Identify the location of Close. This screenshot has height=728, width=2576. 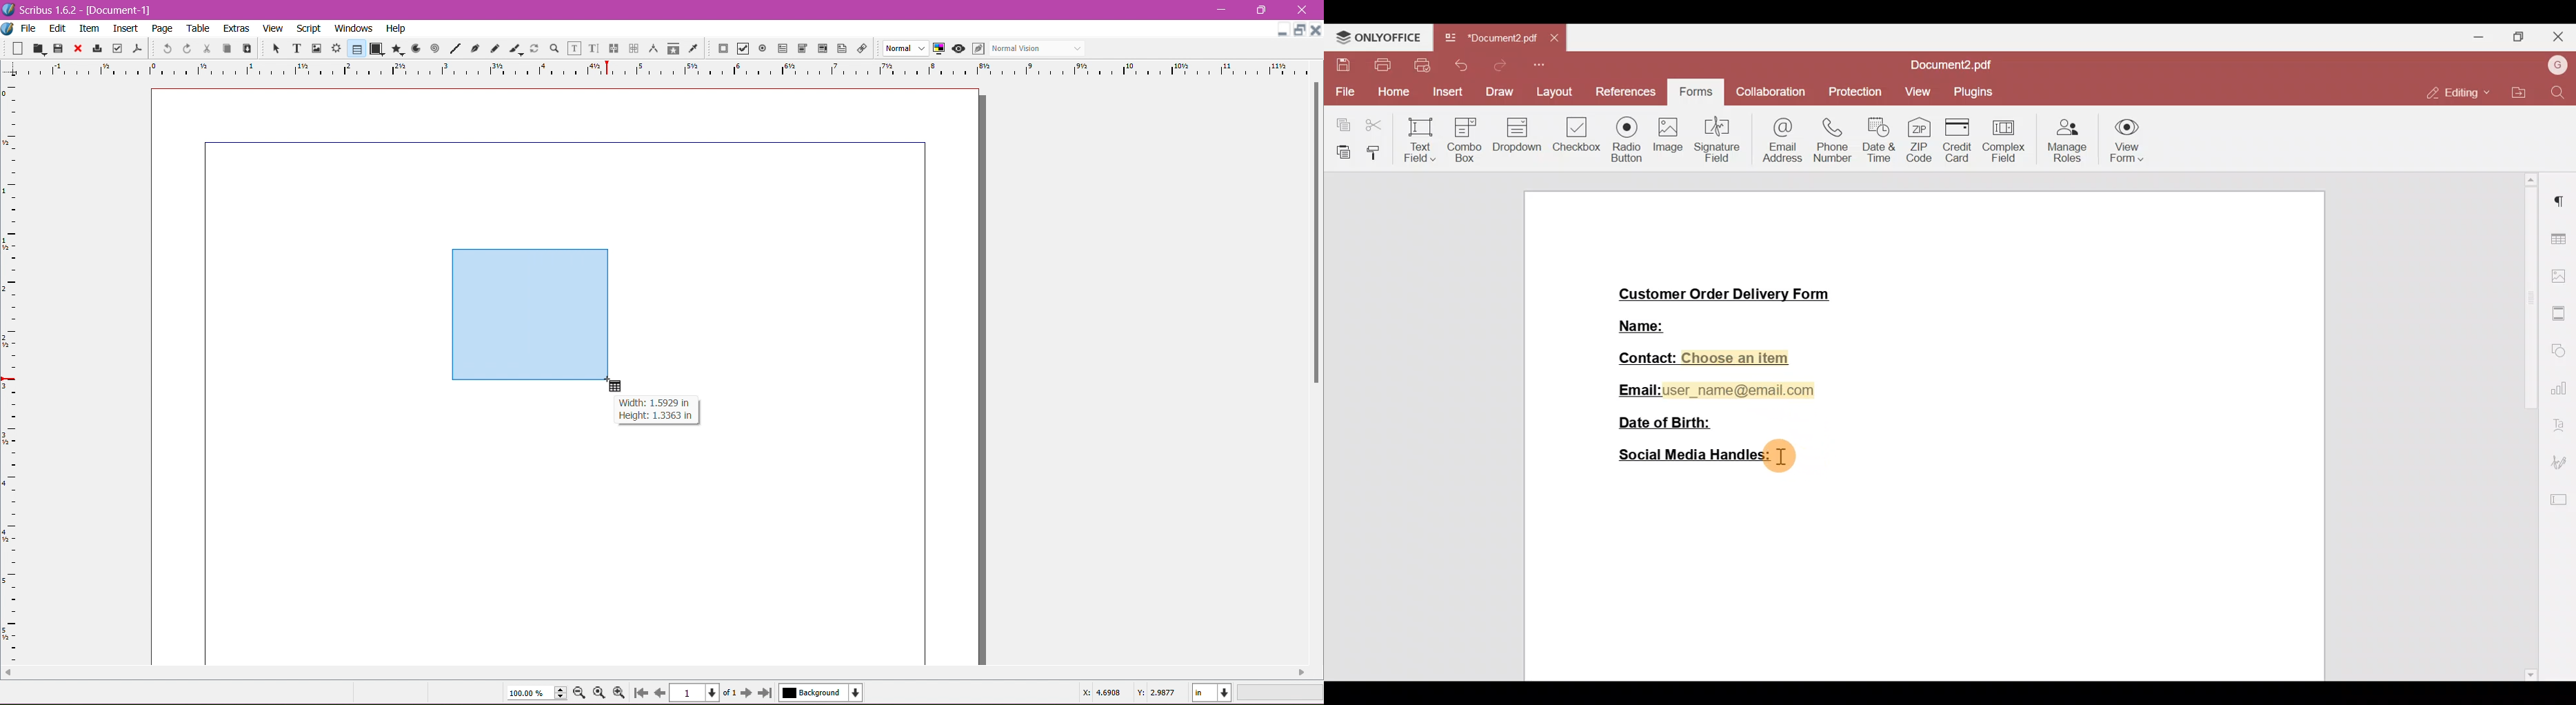
(77, 49).